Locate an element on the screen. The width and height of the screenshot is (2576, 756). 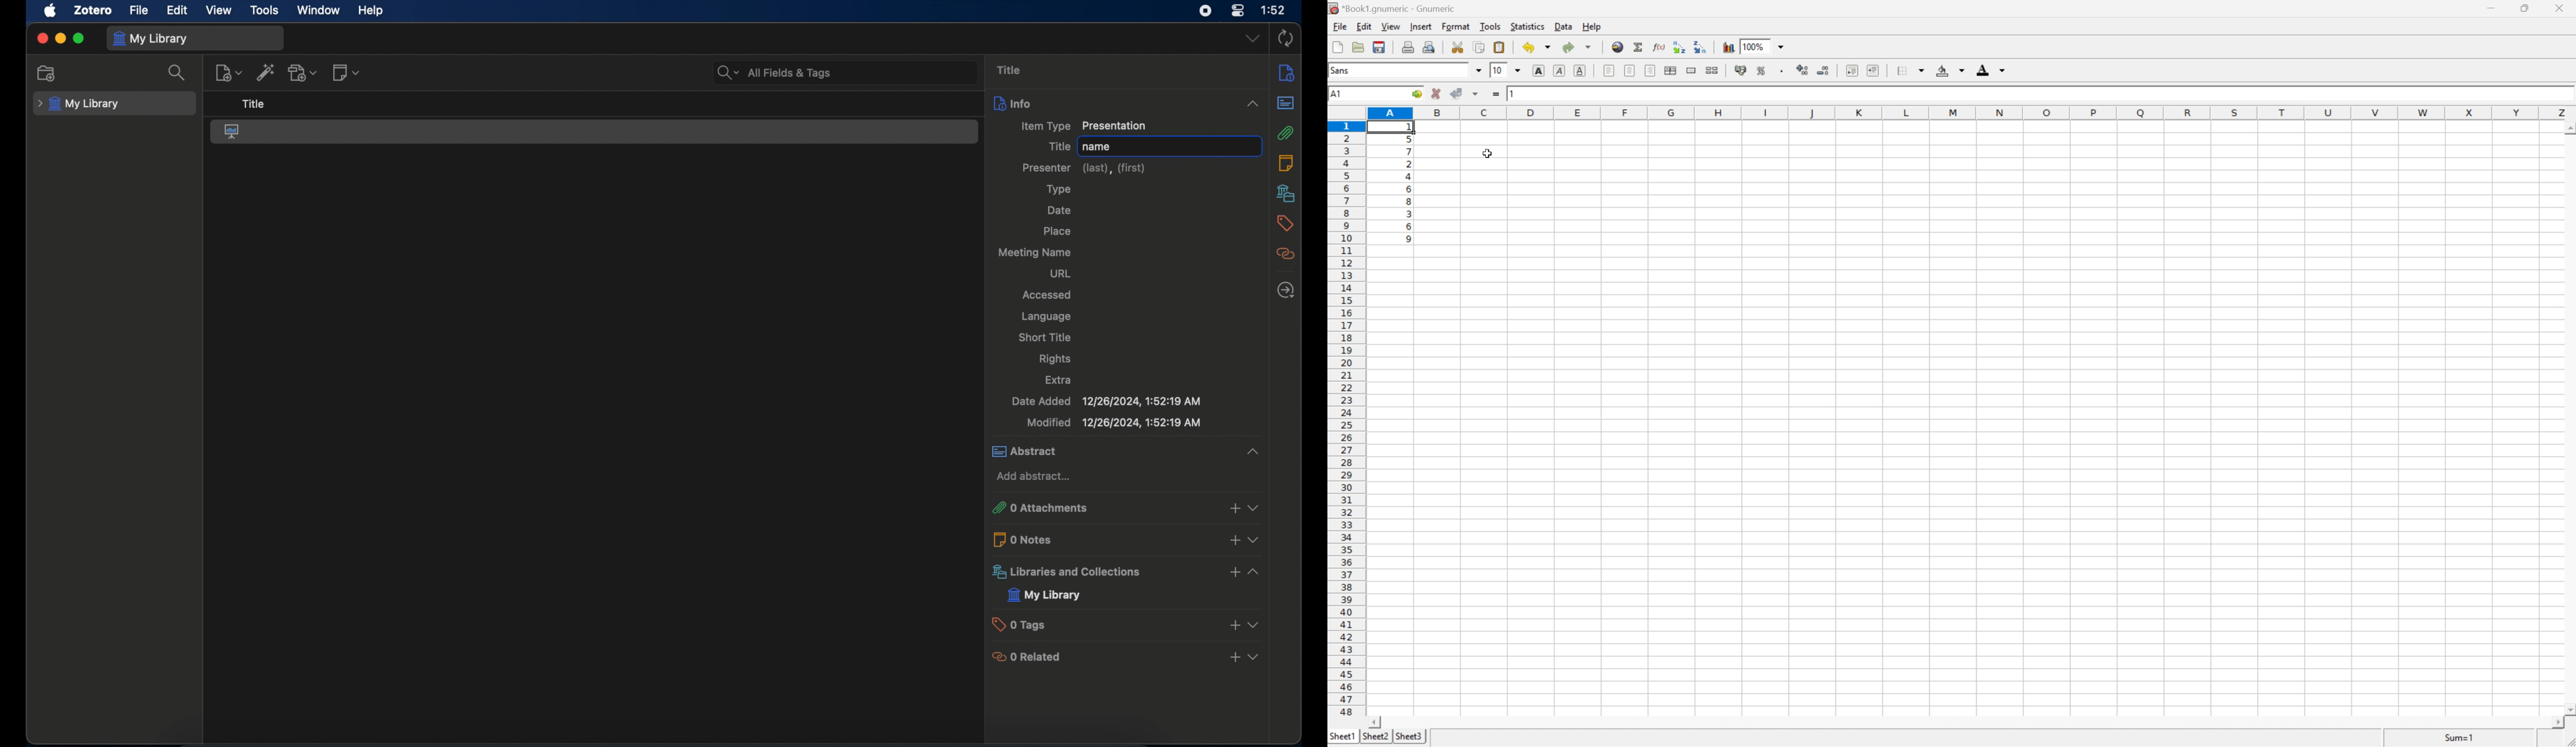
foreground is located at coordinates (1990, 69).